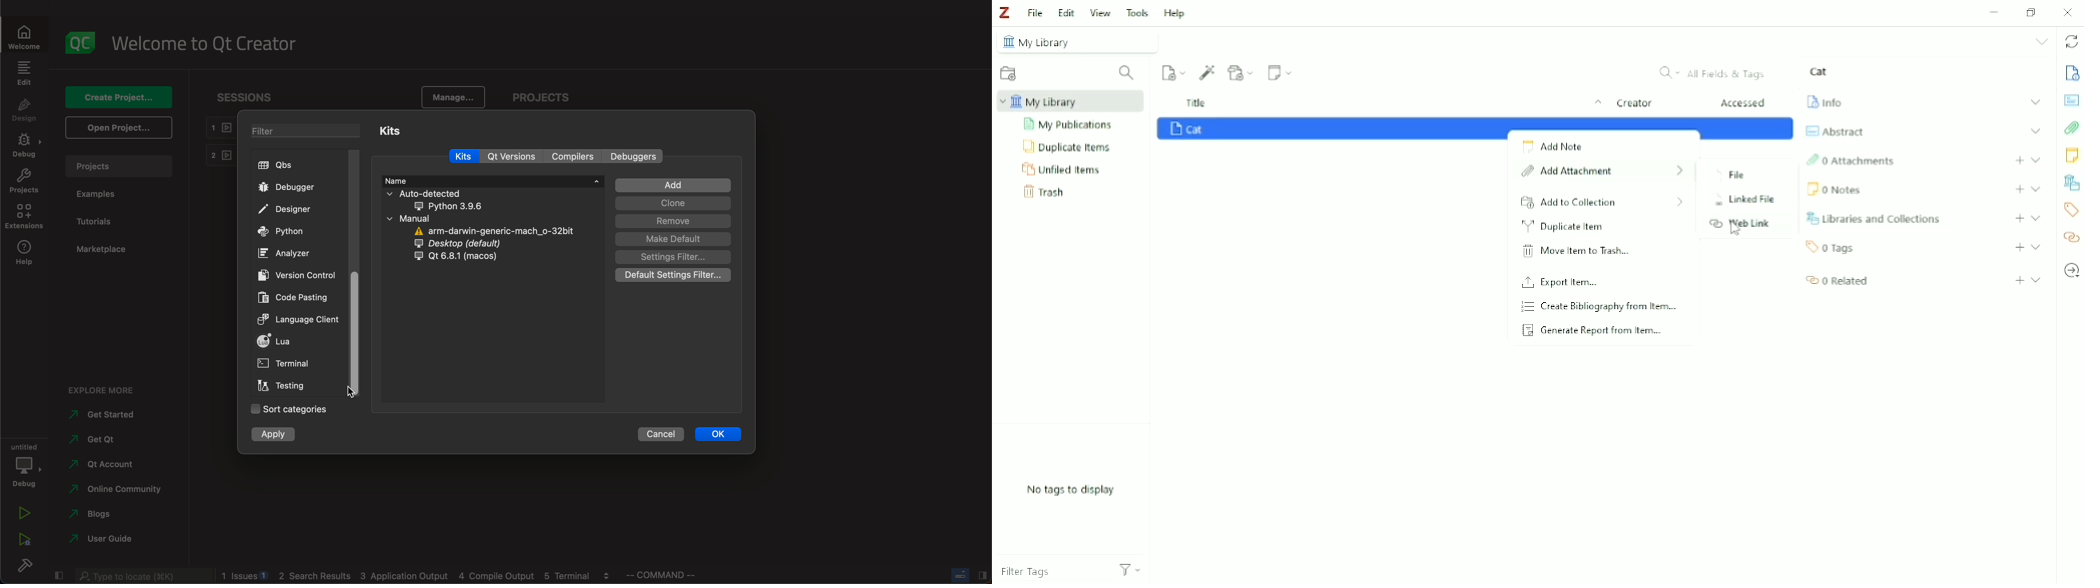 Image resolution: width=2100 pixels, height=588 pixels. I want to click on Add, so click(2020, 281).